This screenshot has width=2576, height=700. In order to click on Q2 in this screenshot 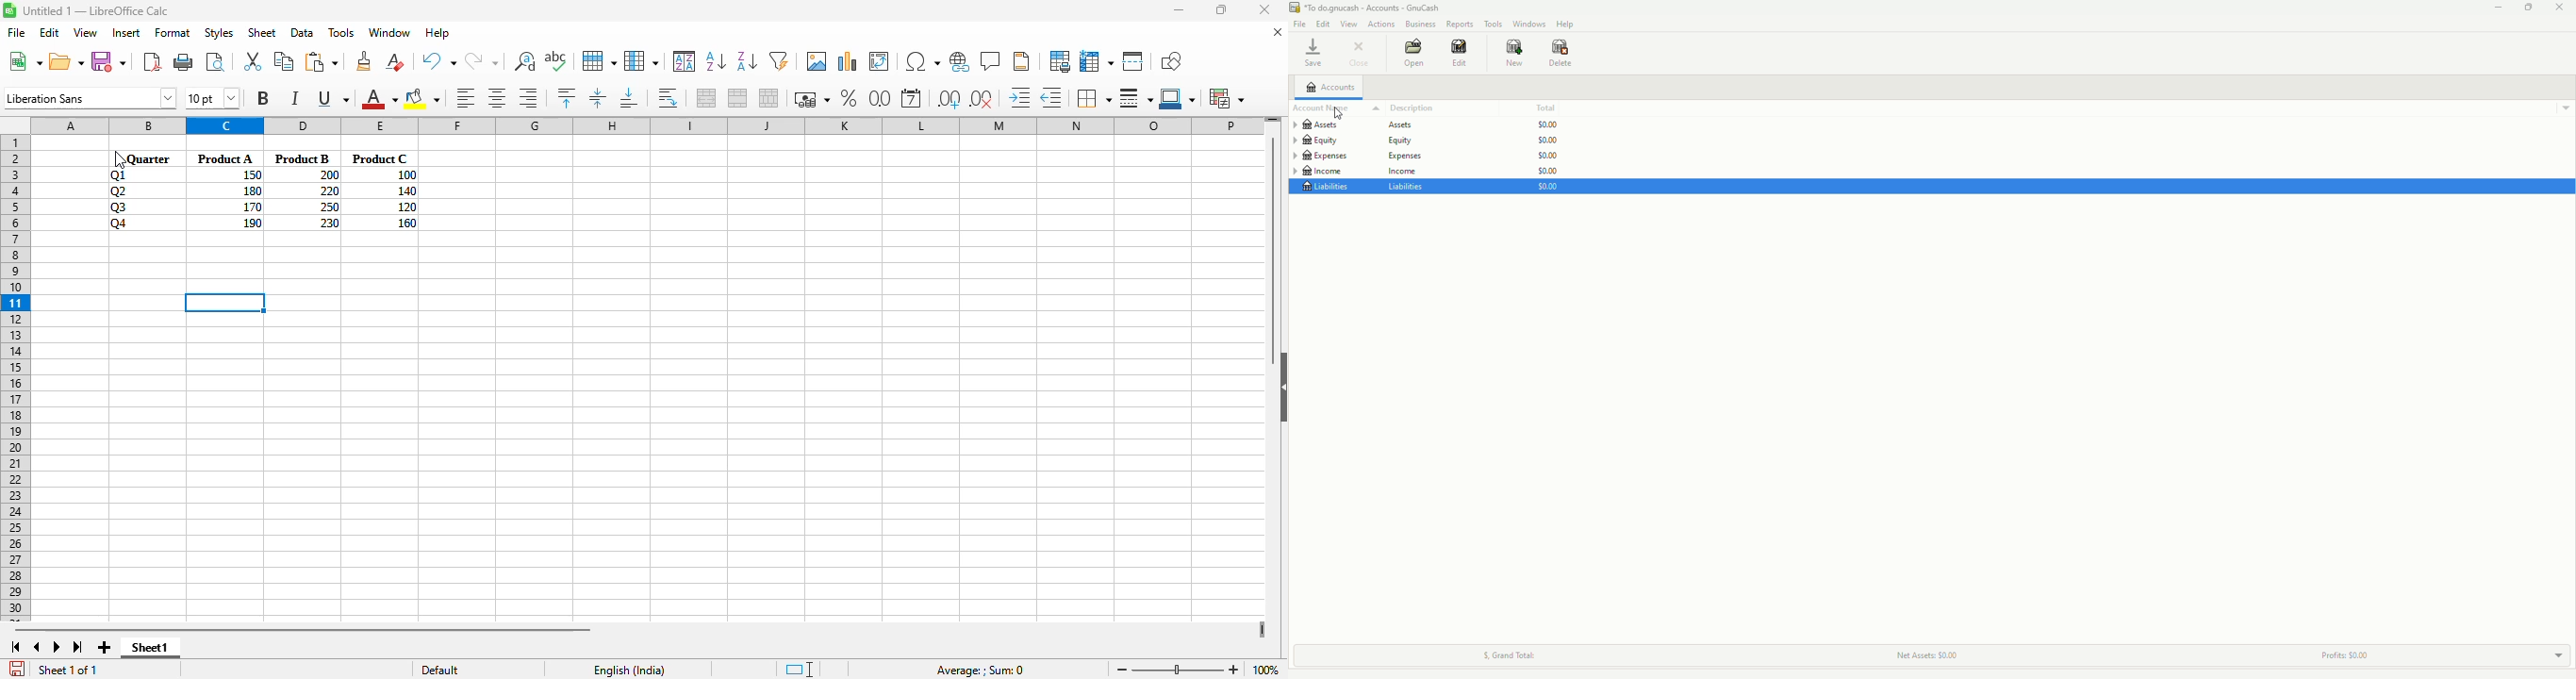, I will do `click(120, 191)`.